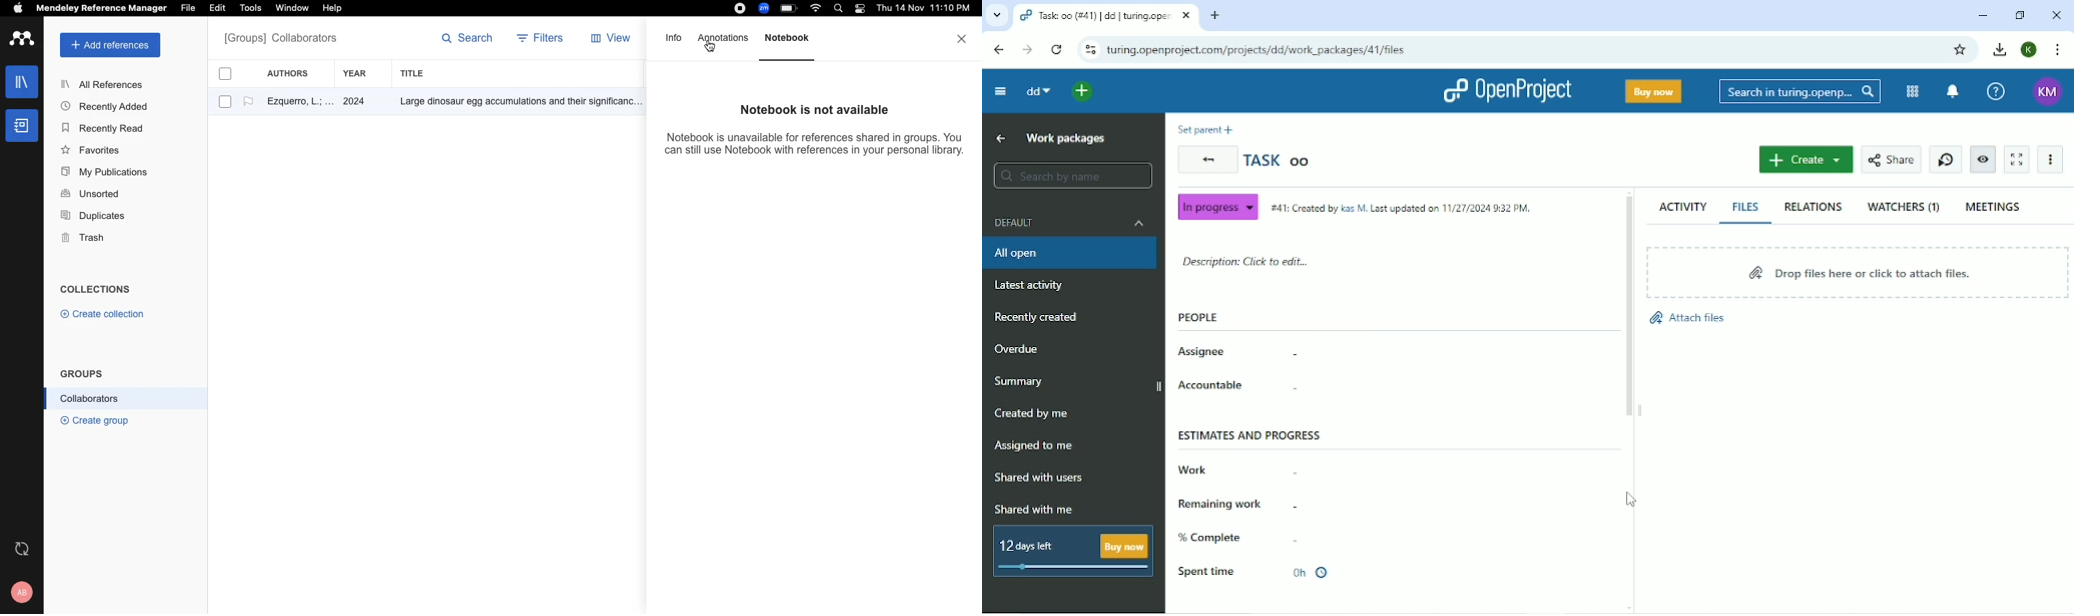 This screenshot has width=2100, height=616. What do you see at coordinates (356, 102) in the screenshot?
I see `2024` at bounding box center [356, 102].